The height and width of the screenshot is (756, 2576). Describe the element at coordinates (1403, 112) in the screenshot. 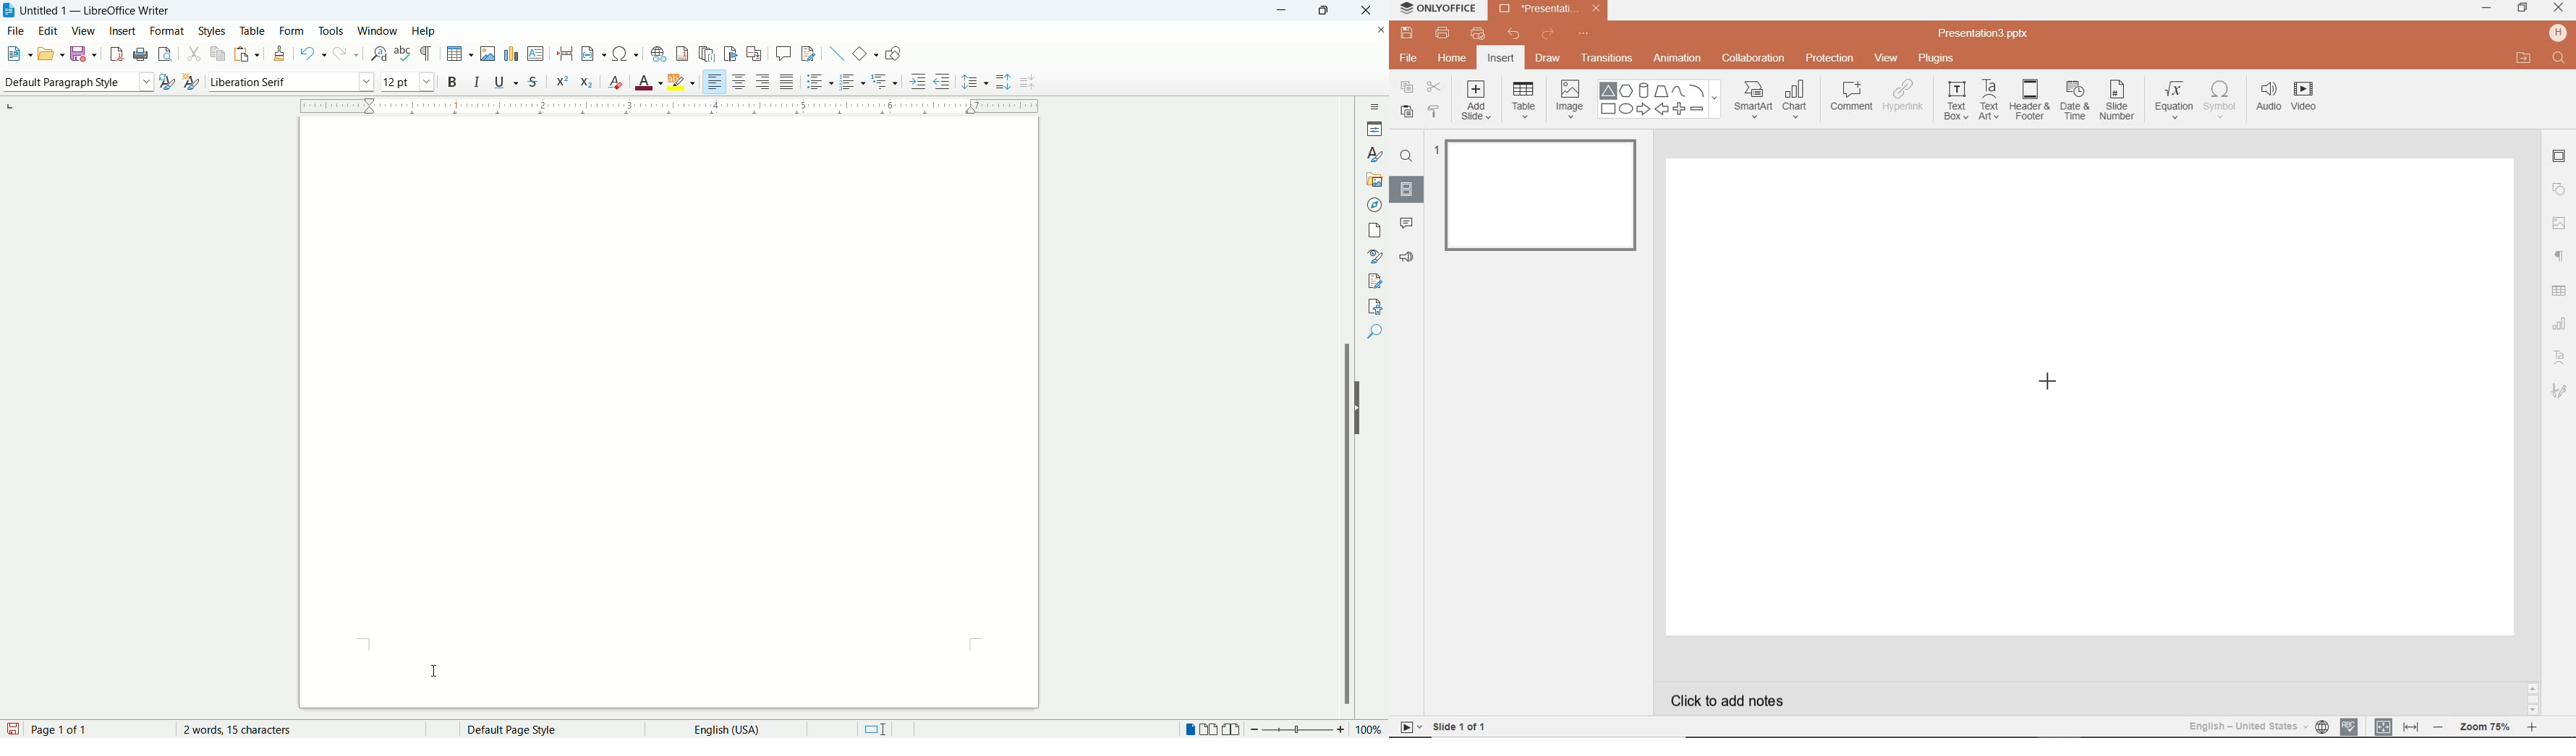

I see `PASTE` at that location.